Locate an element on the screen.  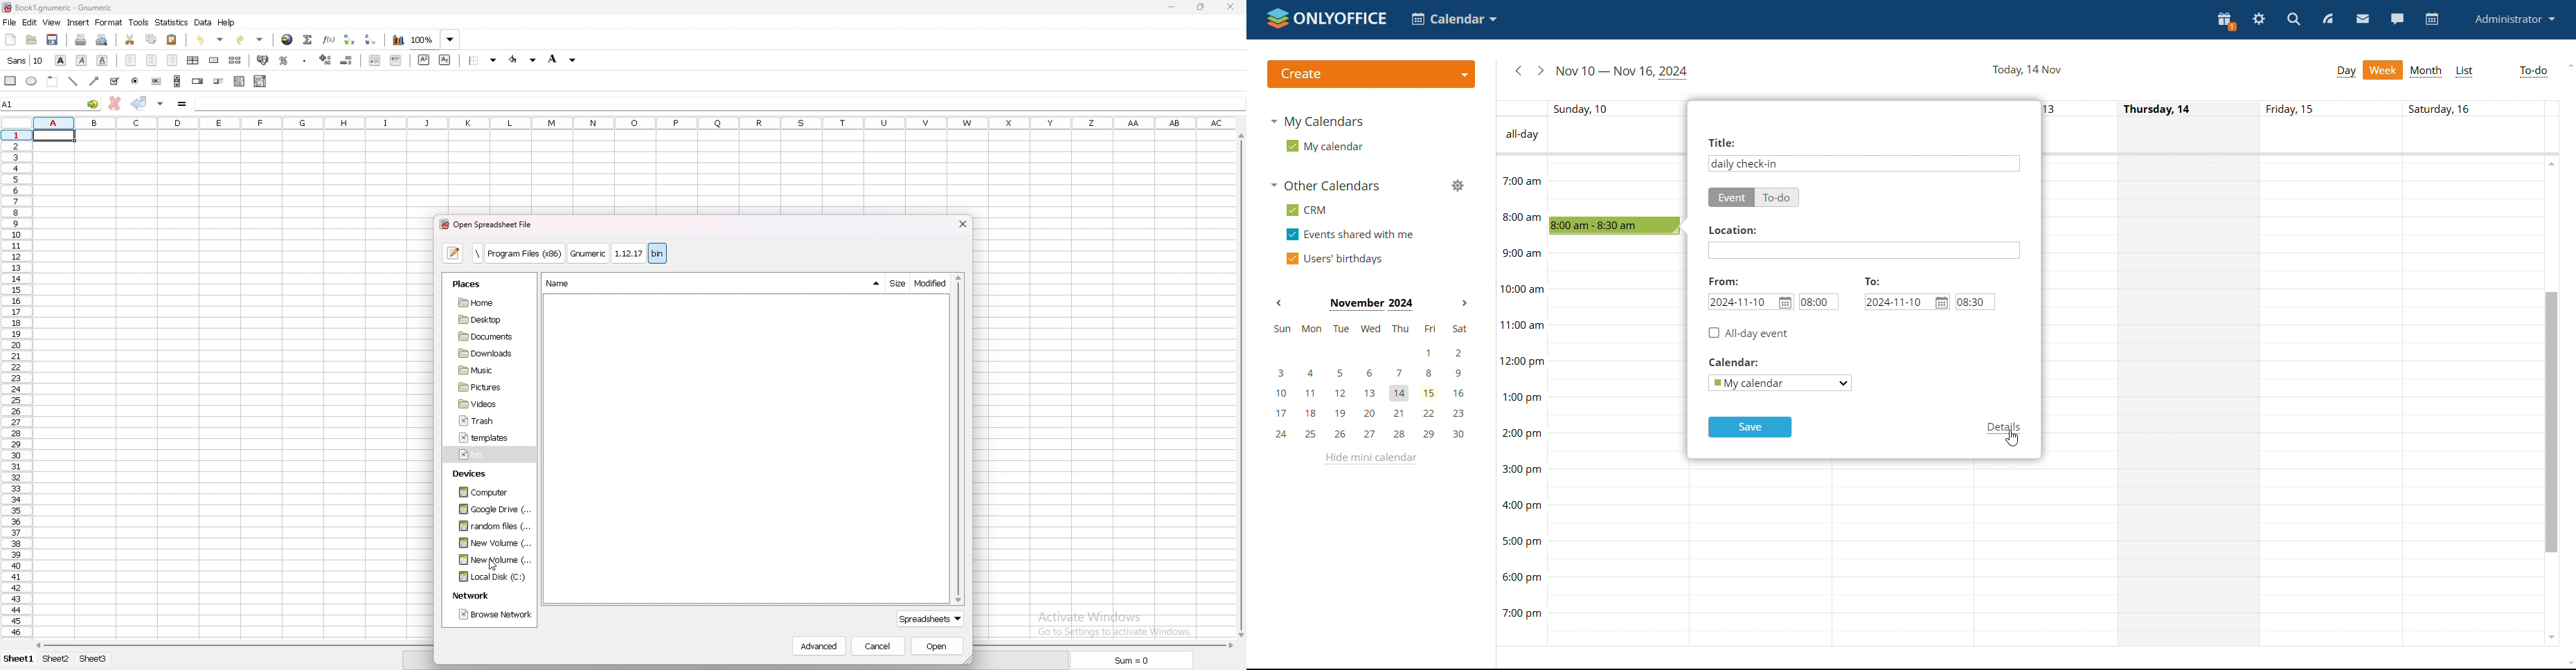
line is located at coordinates (73, 81).